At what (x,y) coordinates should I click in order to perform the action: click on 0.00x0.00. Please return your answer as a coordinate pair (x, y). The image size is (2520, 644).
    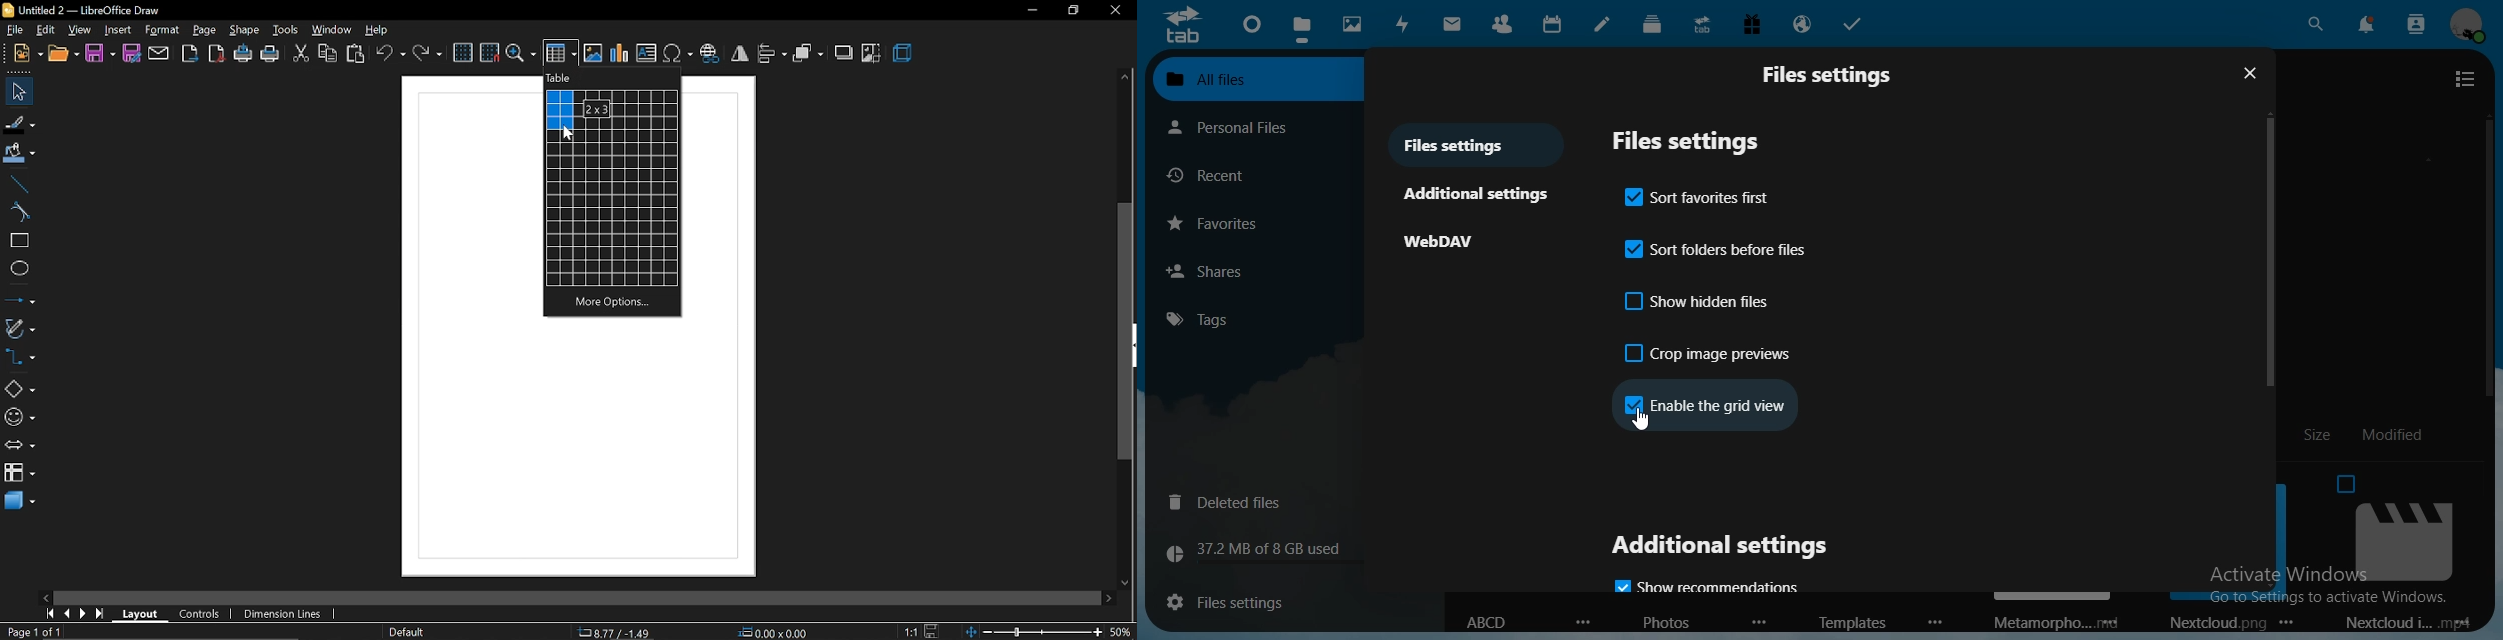
    Looking at the image, I should click on (775, 633).